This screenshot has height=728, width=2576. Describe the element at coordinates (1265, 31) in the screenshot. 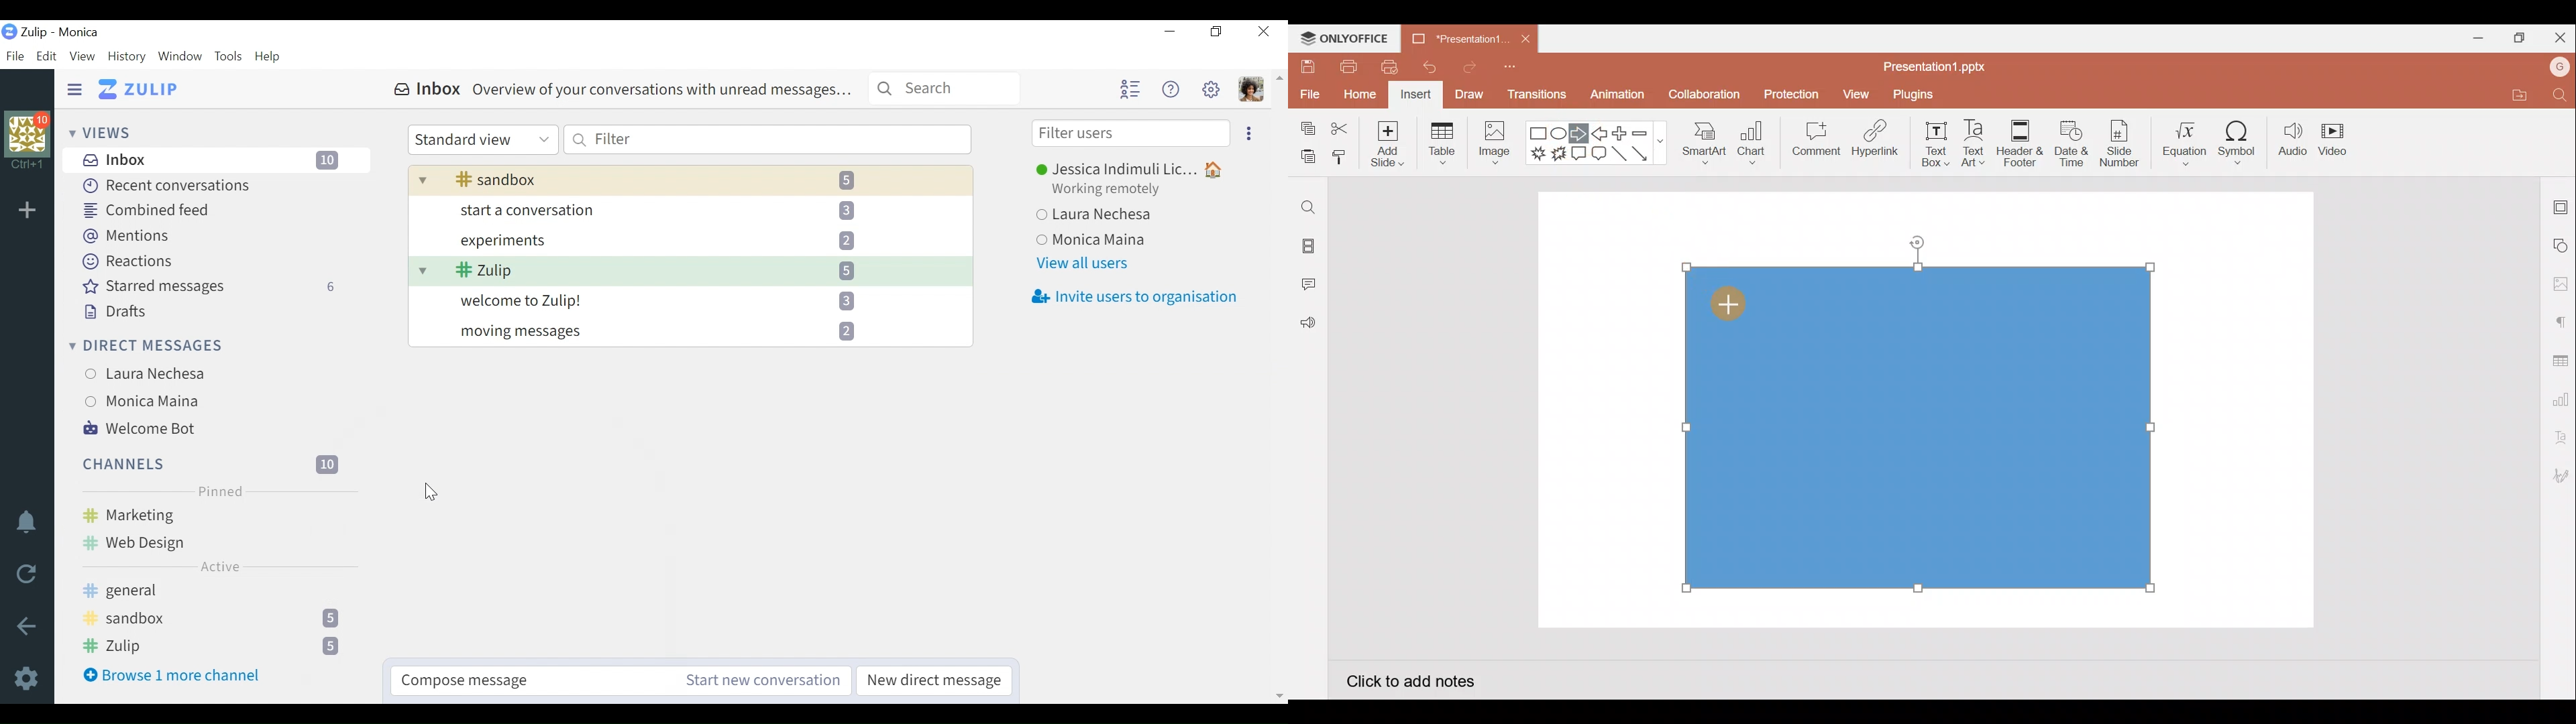

I see `Close` at that location.